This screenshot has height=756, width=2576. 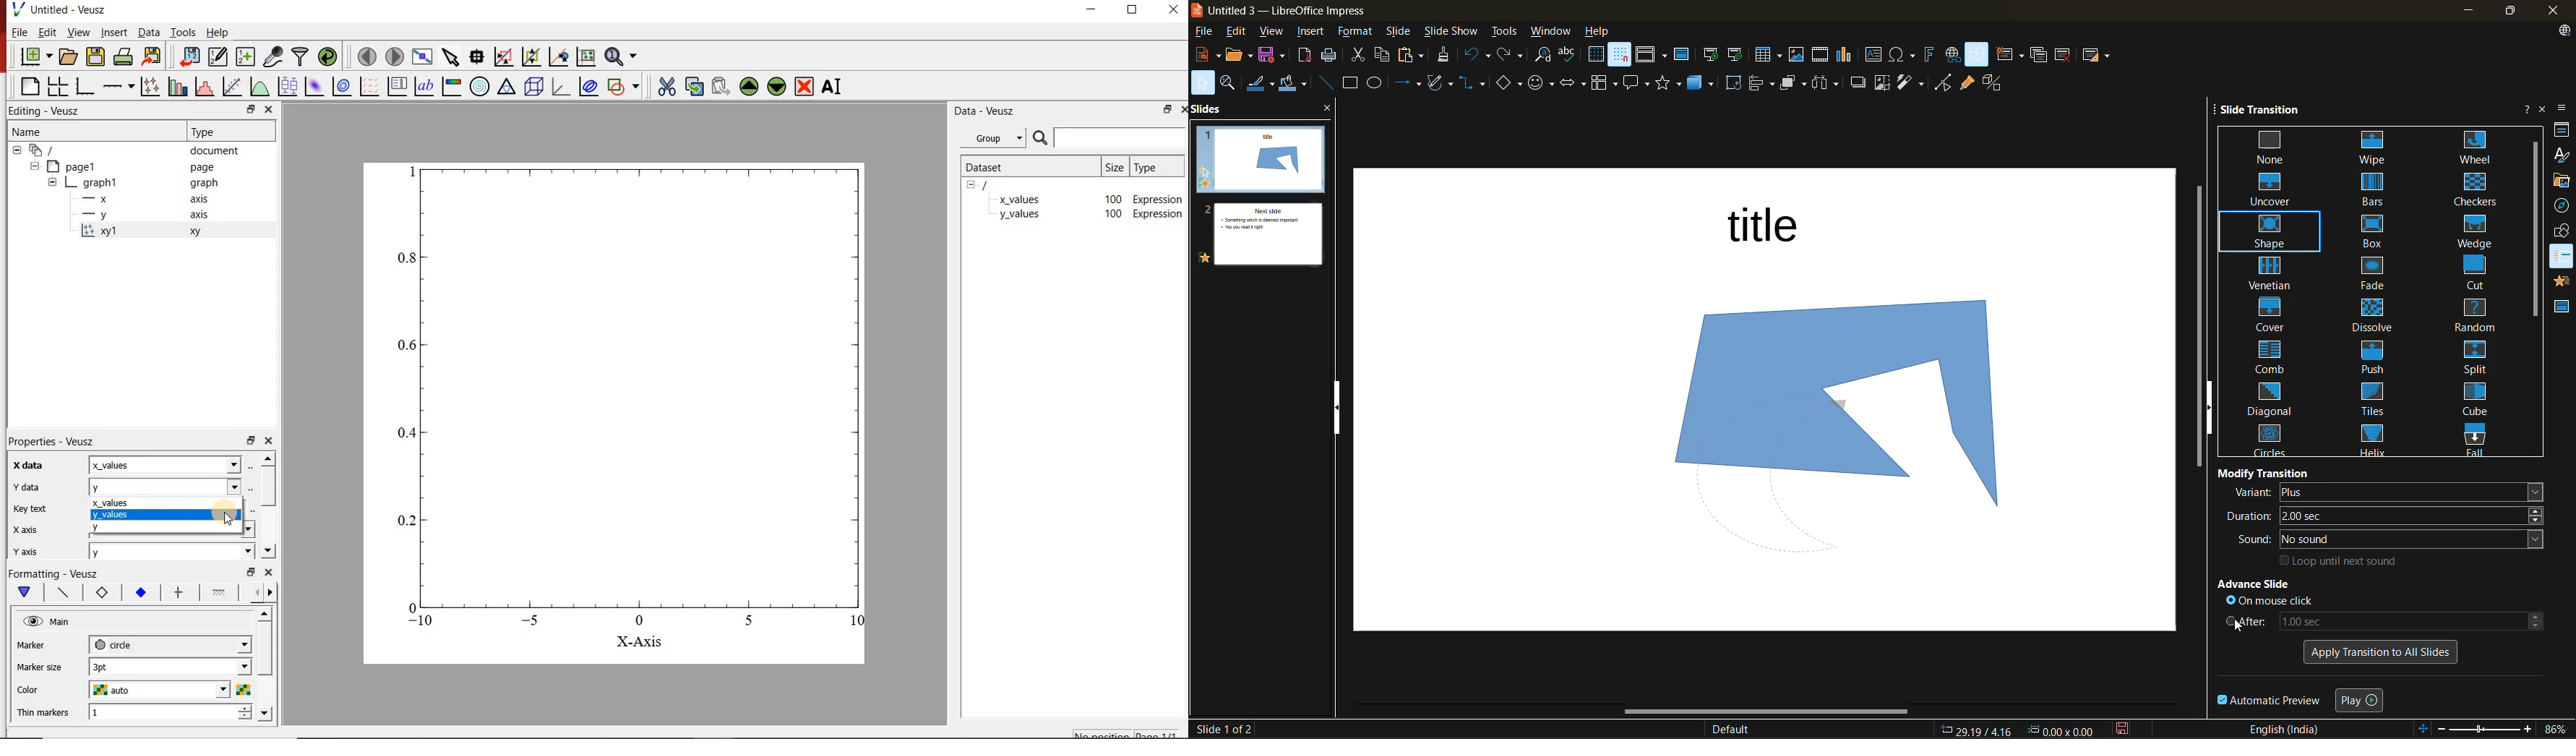 I want to click on 3d objects, so click(x=1704, y=82).